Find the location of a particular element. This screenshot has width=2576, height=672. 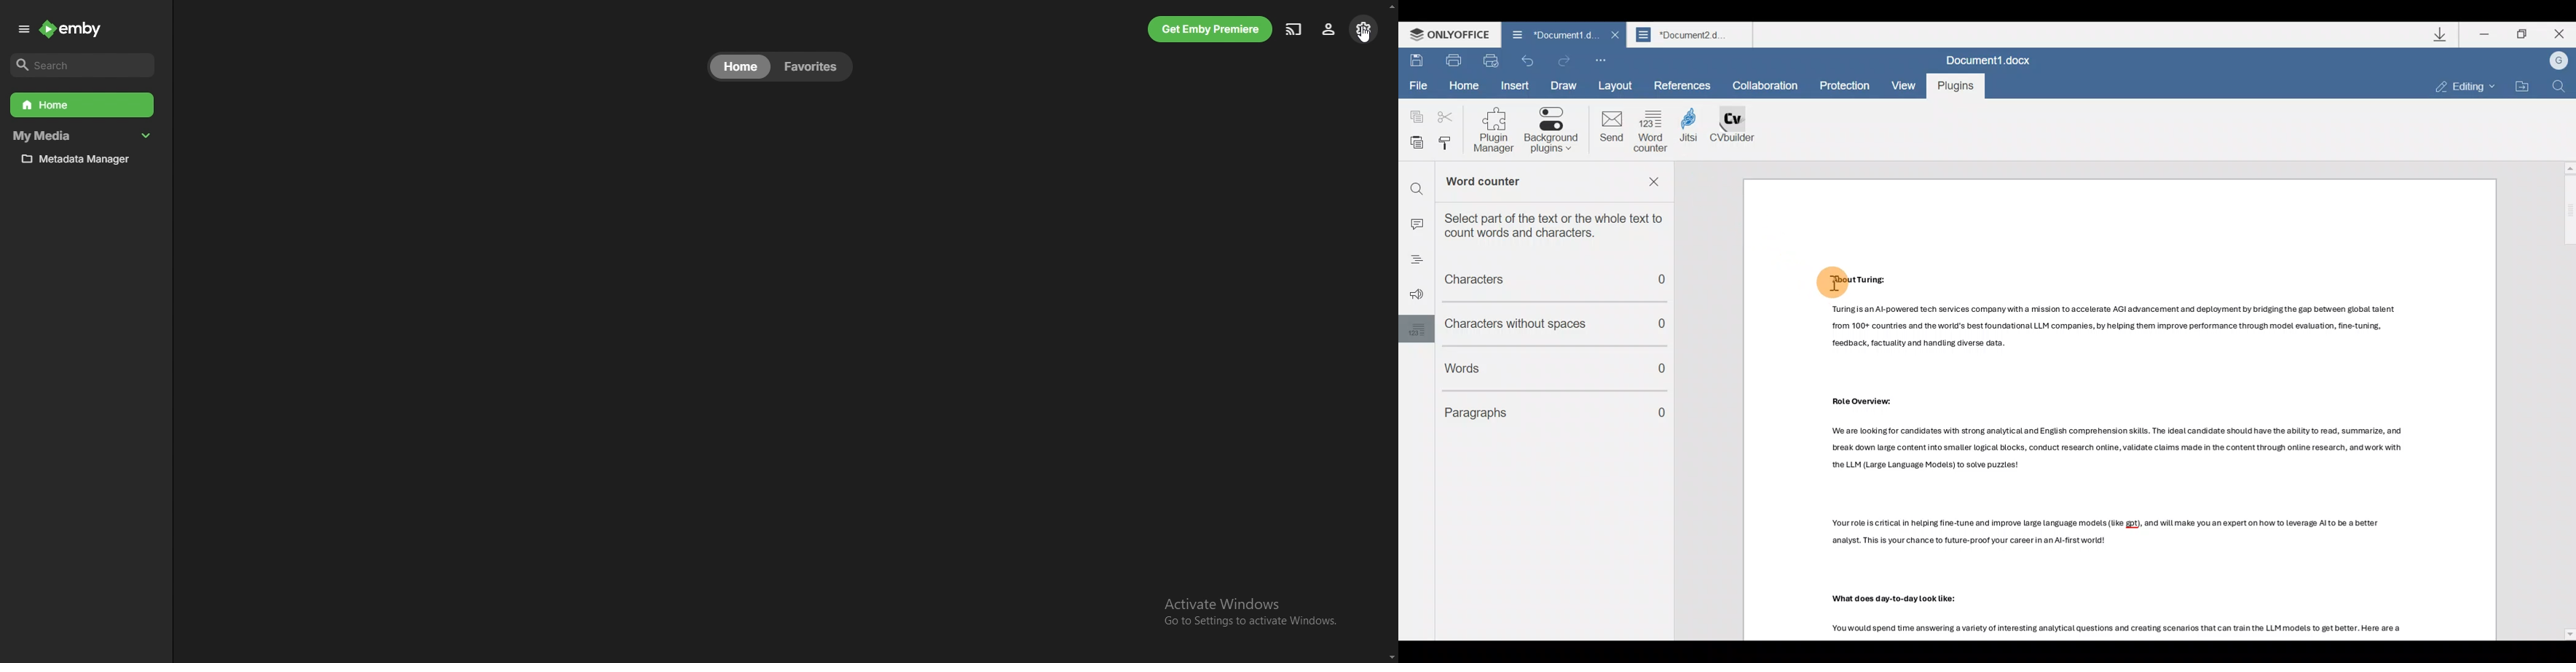

0 is located at coordinates (1663, 371).